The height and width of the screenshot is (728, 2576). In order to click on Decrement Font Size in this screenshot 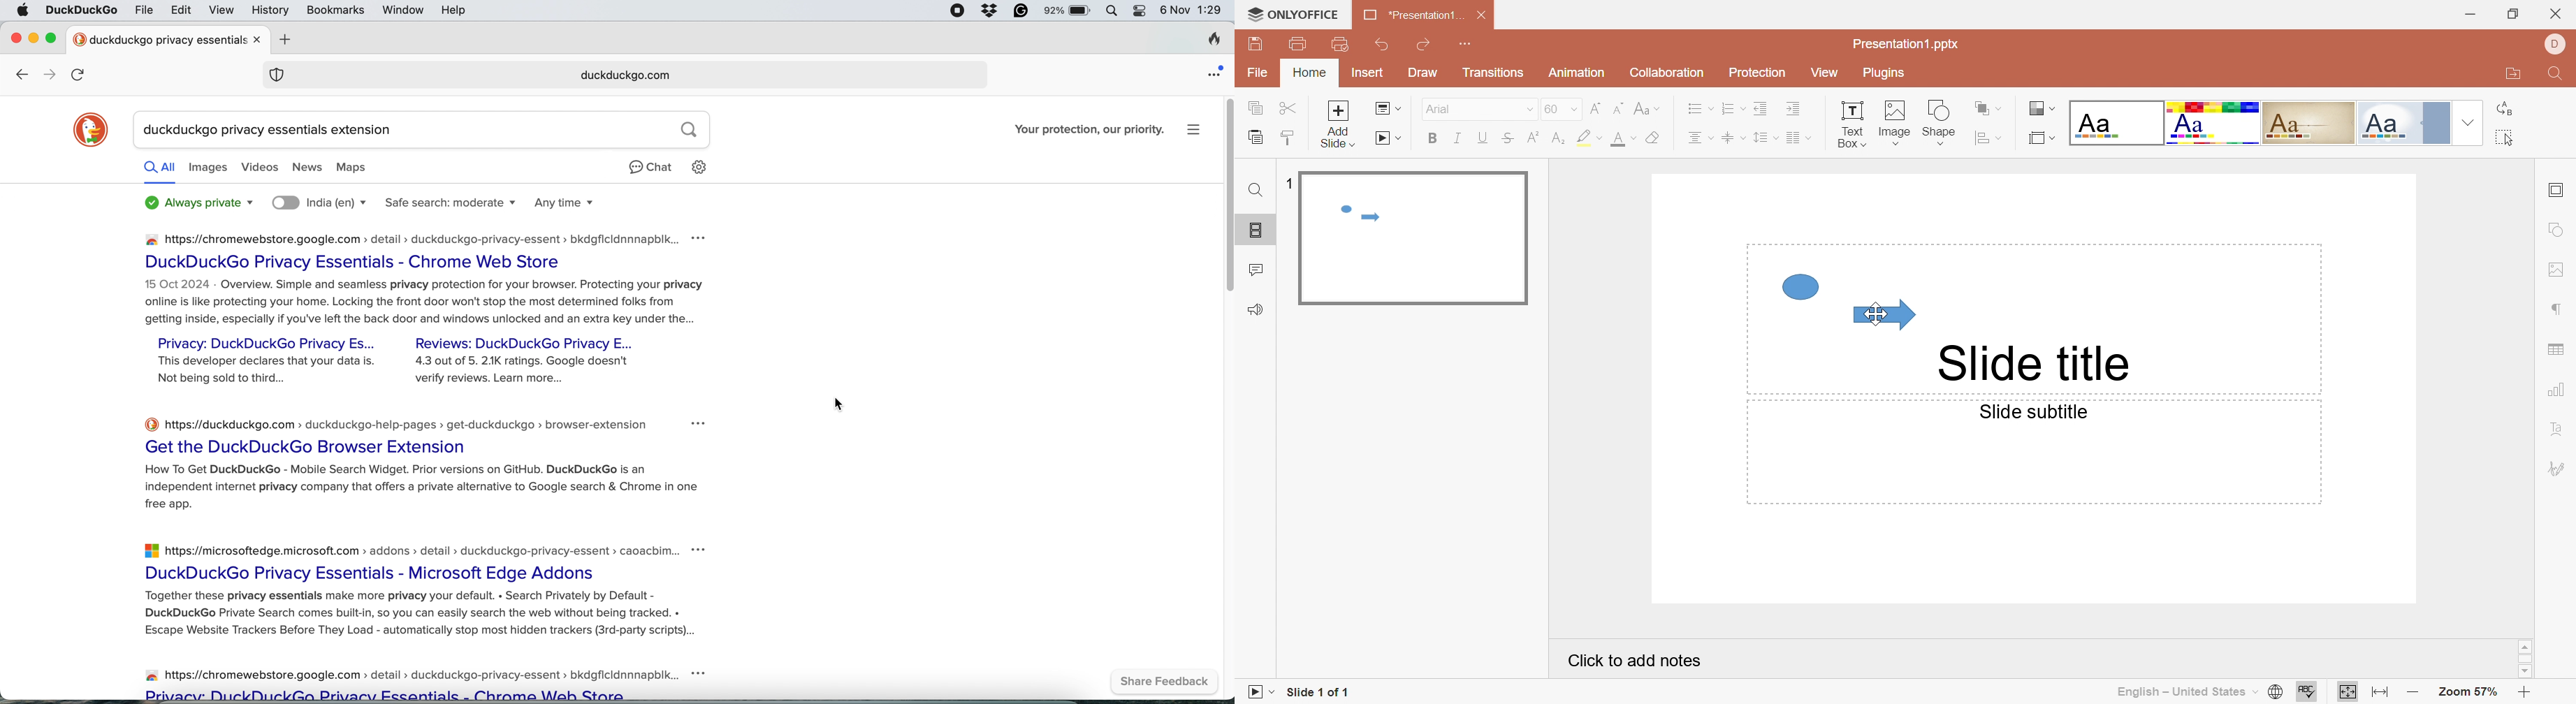, I will do `click(1618, 105)`.